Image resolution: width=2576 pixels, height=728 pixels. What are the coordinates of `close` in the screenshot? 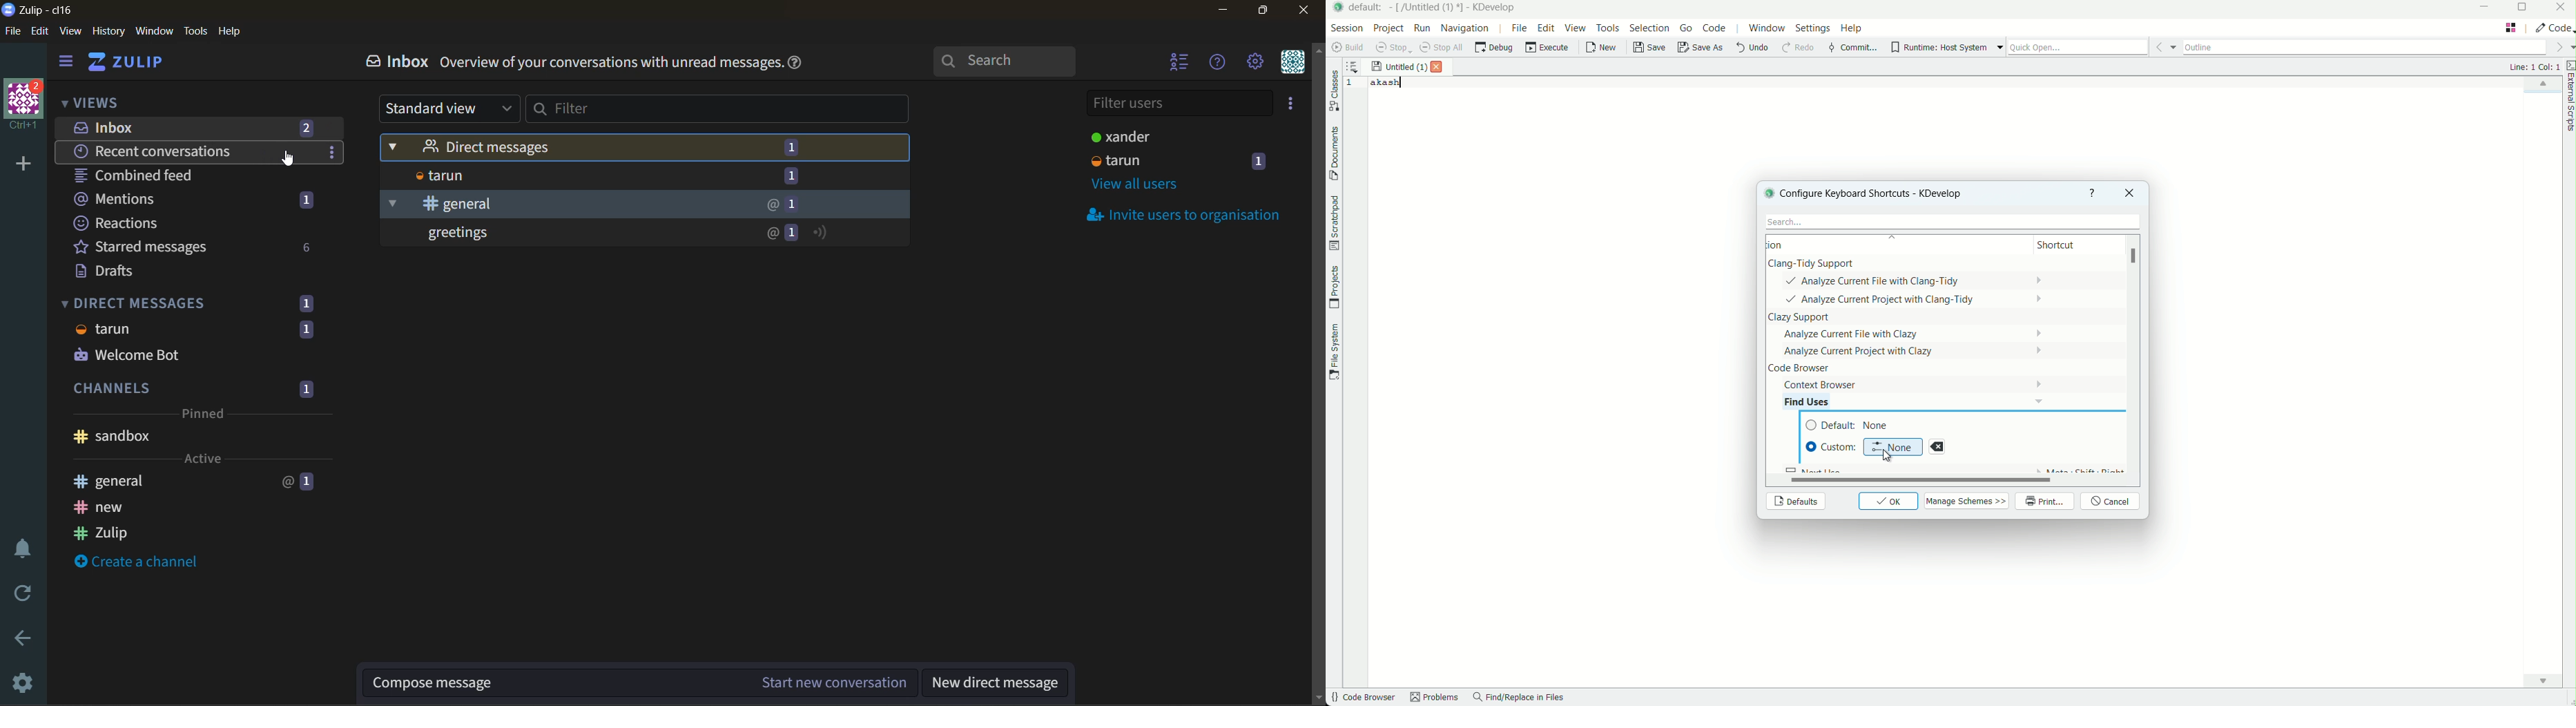 It's located at (1304, 12).